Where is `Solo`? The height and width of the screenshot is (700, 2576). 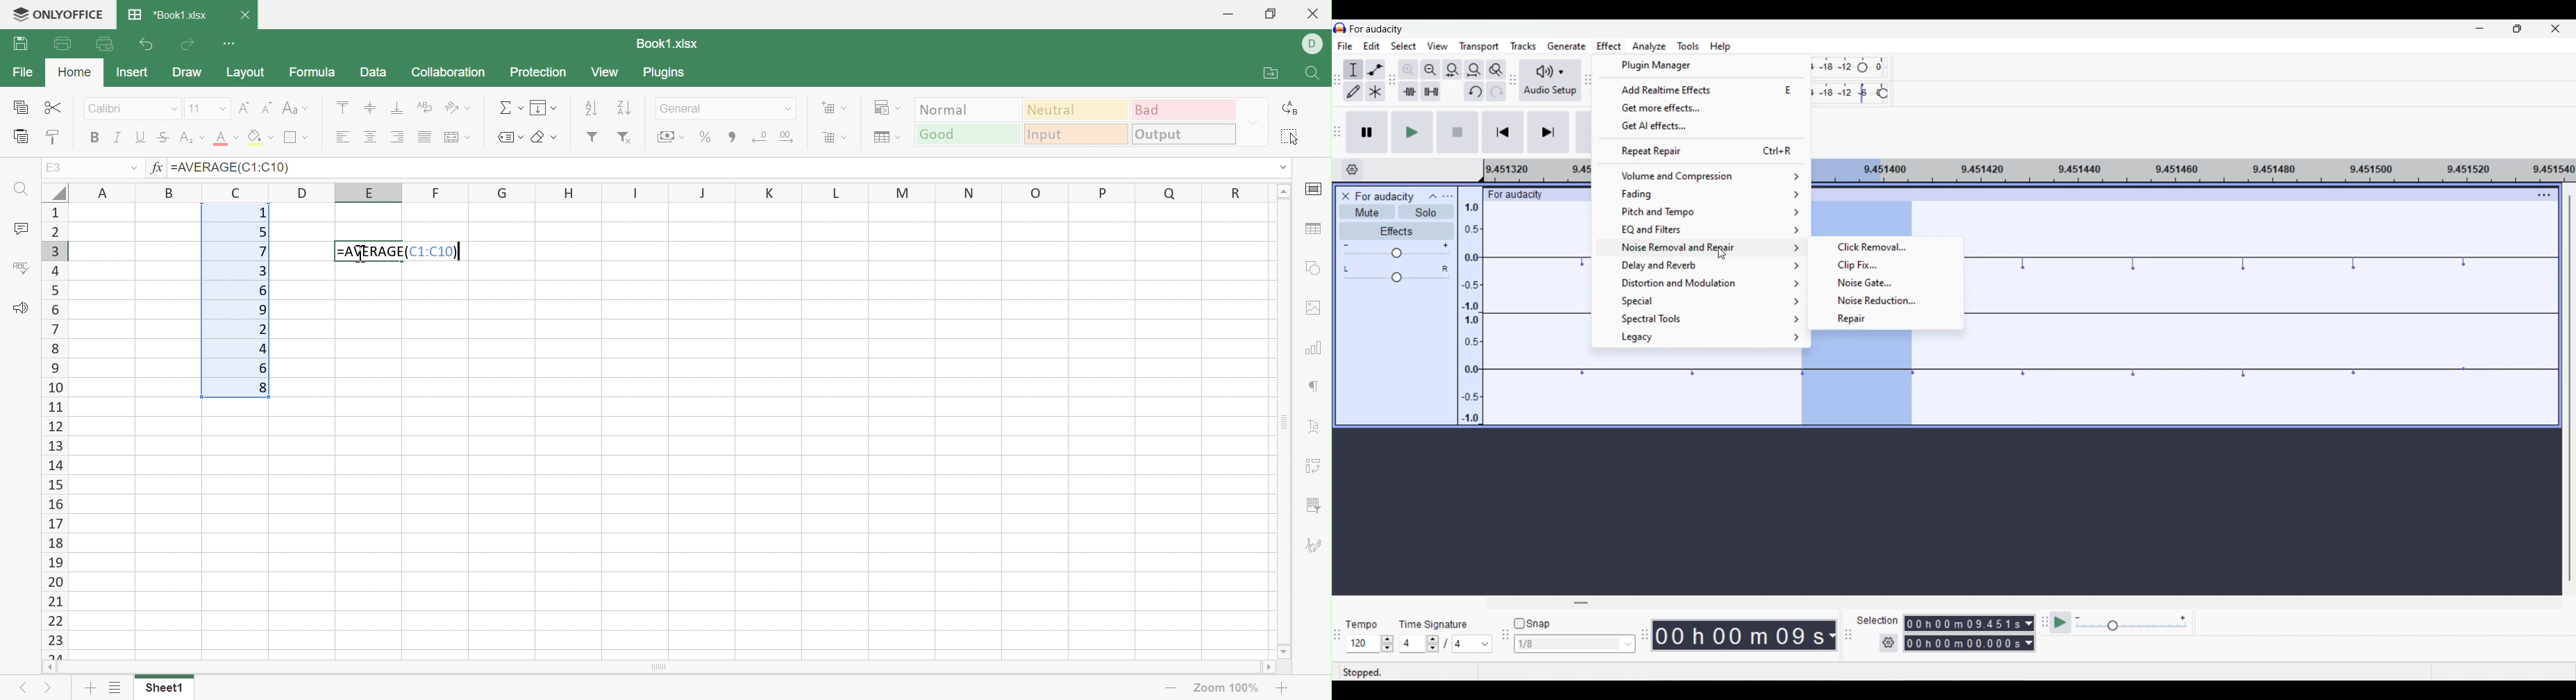
Solo is located at coordinates (1426, 211).